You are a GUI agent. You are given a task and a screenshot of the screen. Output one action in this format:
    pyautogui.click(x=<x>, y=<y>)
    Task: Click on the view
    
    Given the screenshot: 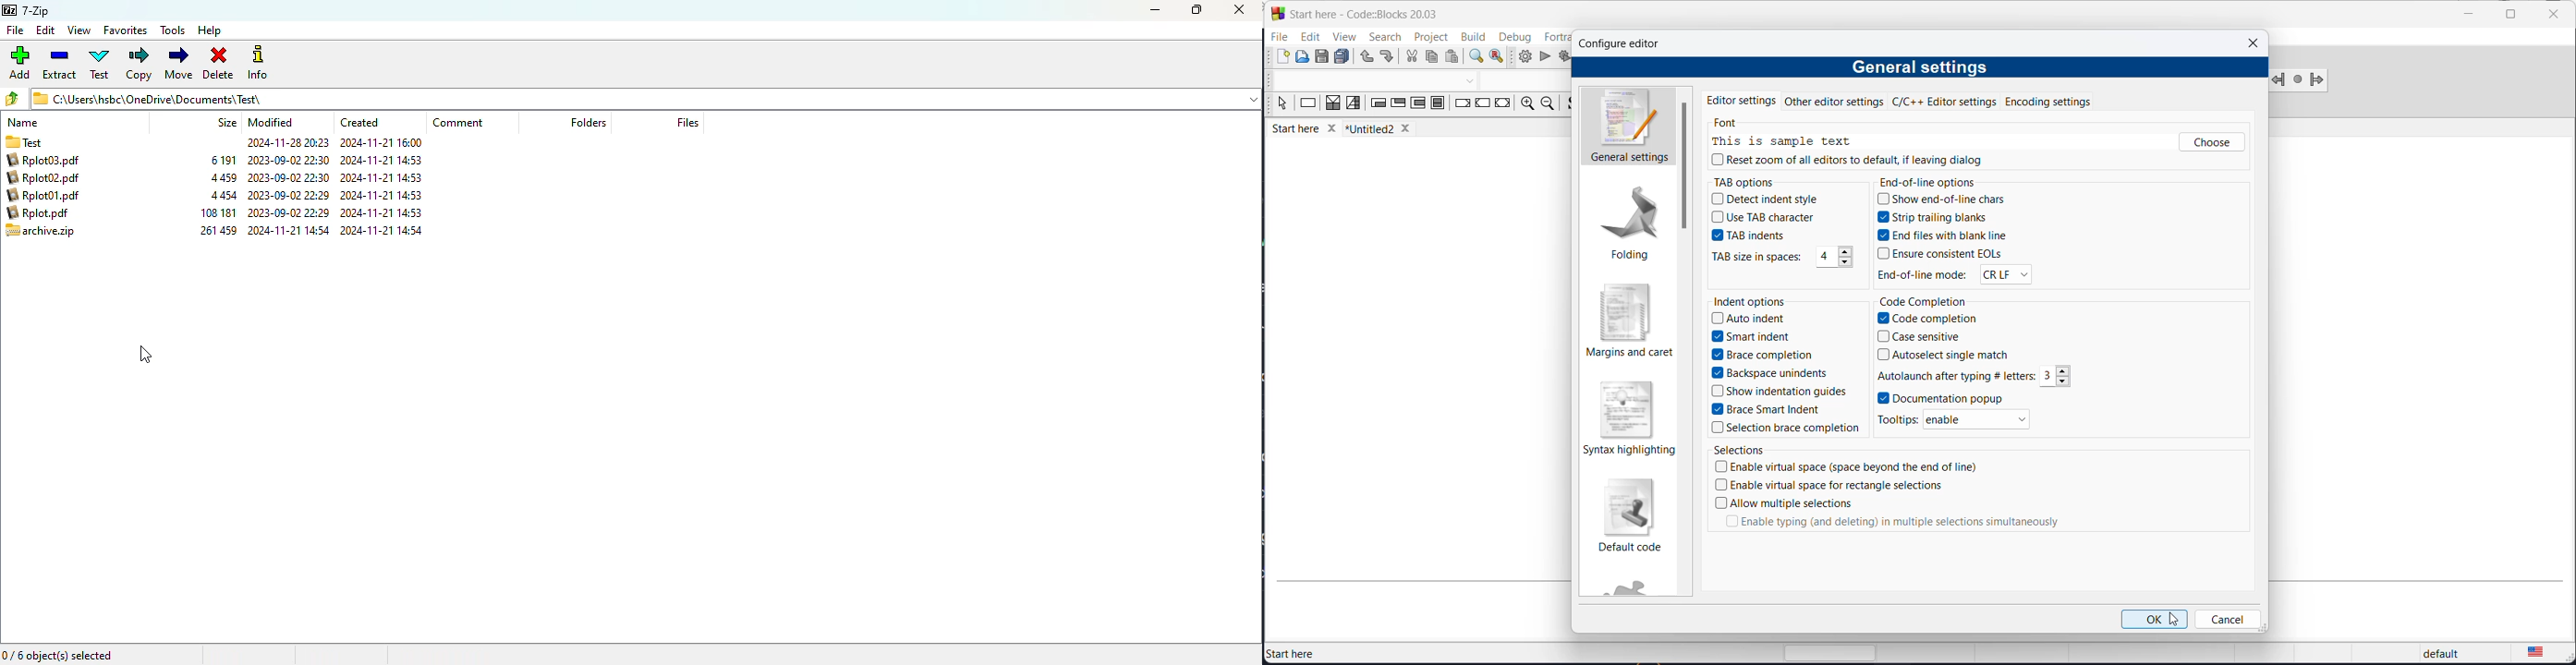 What is the action you would take?
    pyautogui.click(x=79, y=30)
    